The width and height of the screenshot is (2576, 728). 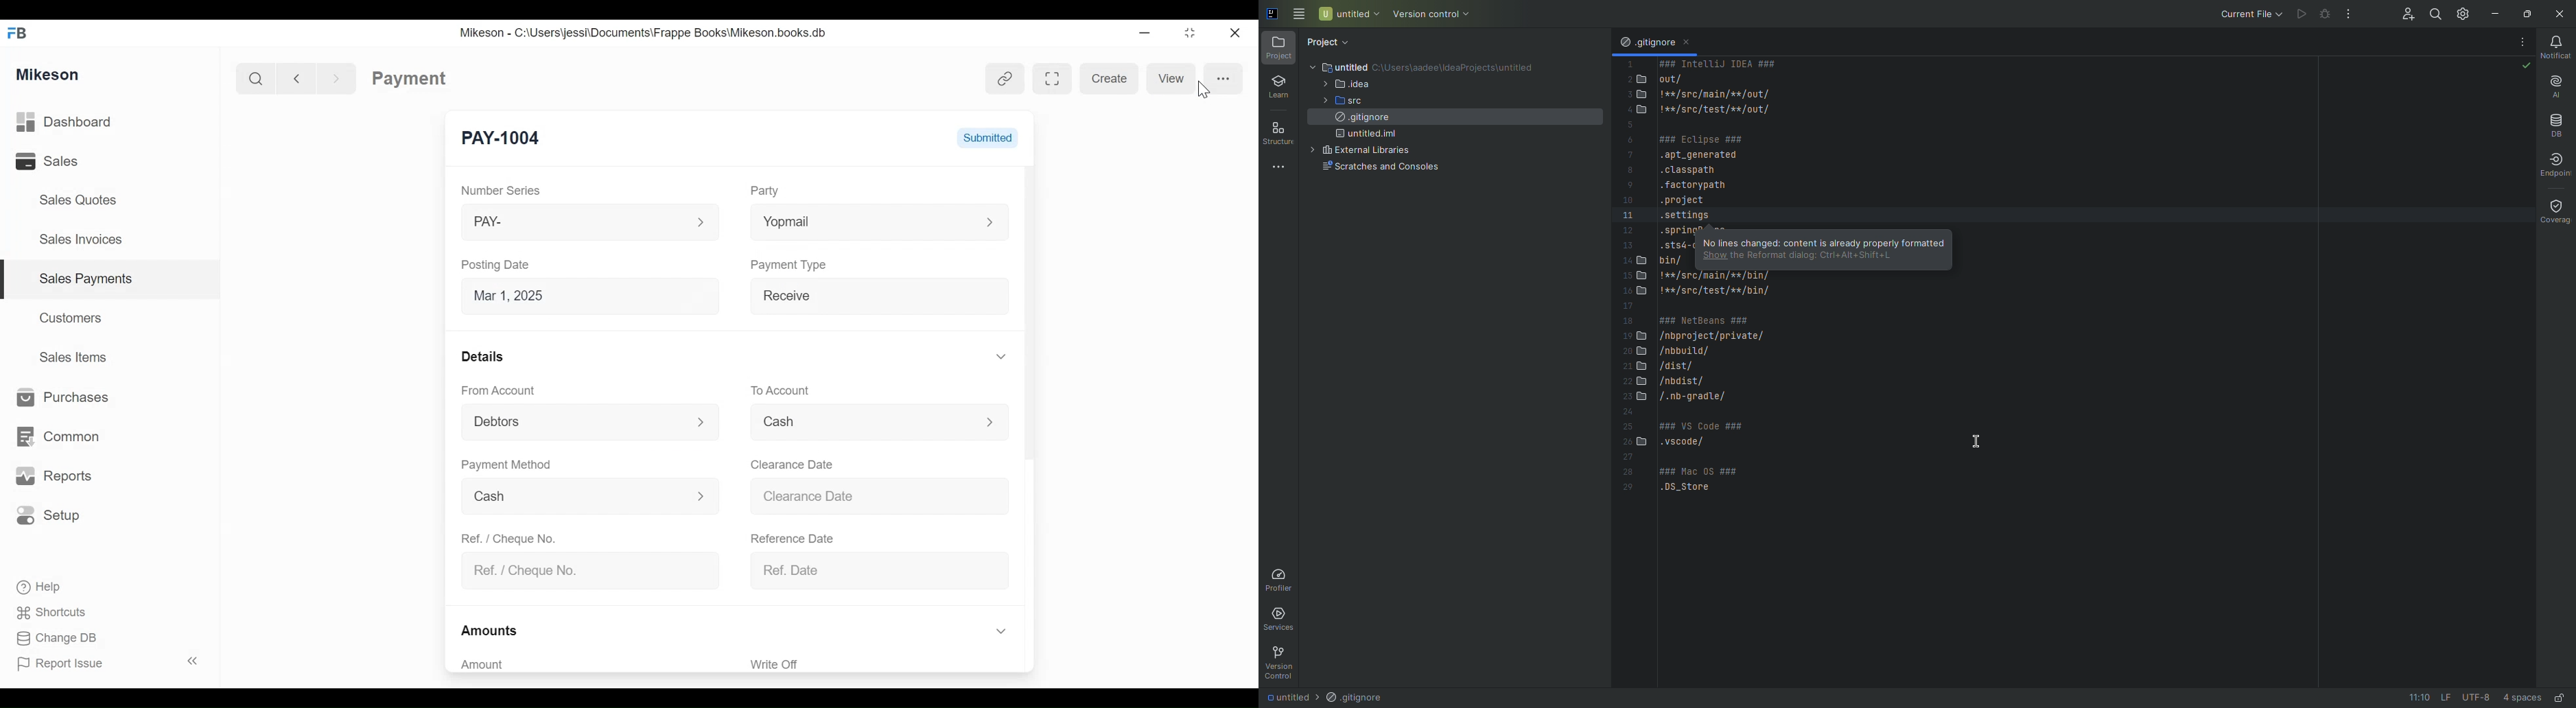 What do you see at coordinates (592, 423) in the screenshot?
I see `From Account` at bounding box center [592, 423].